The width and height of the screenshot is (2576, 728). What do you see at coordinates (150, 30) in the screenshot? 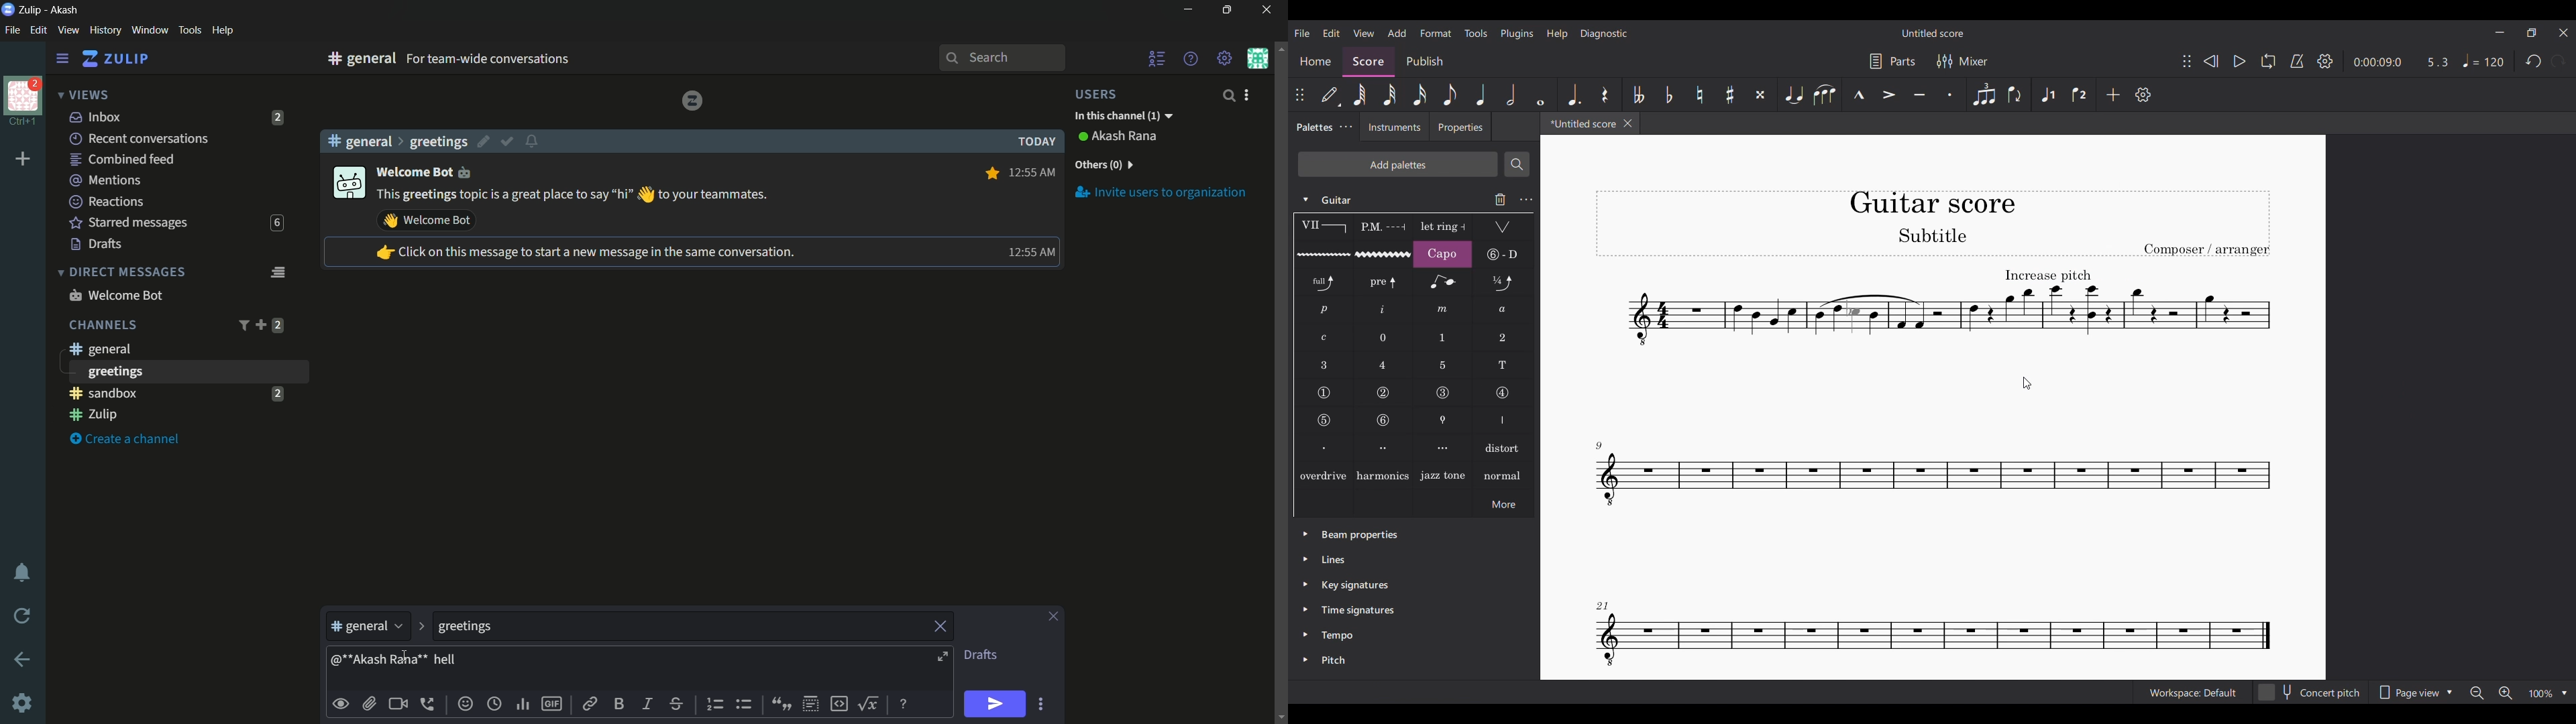
I see `window menu` at bounding box center [150, 30].